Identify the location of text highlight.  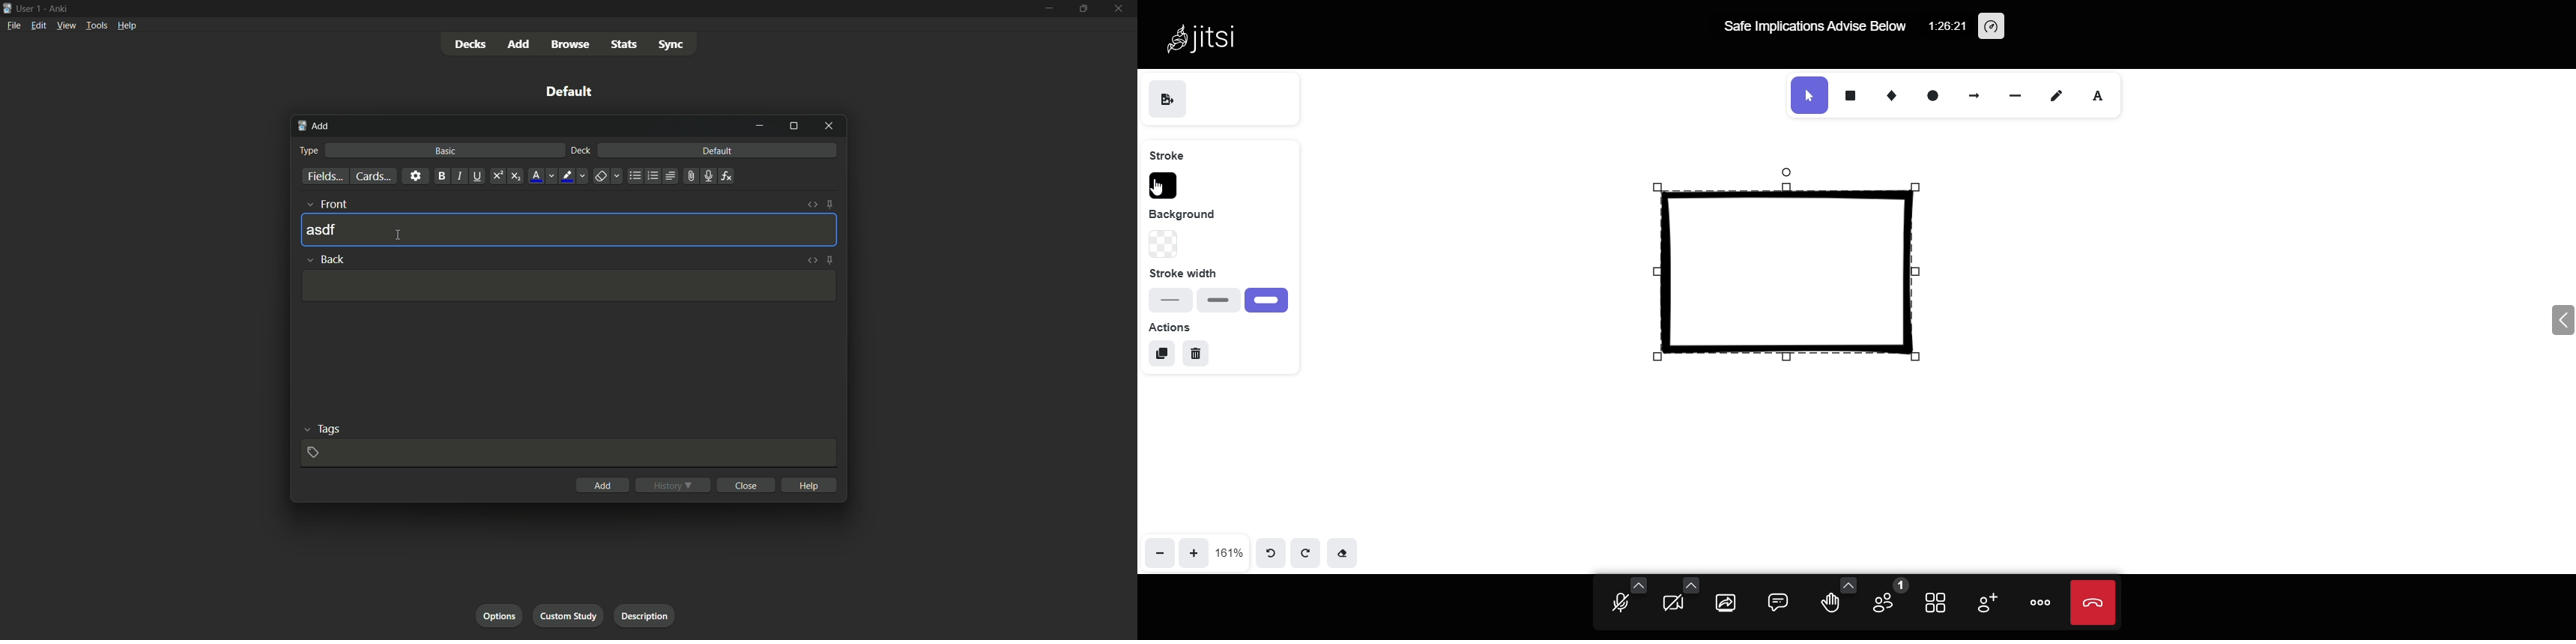
(572, 176).